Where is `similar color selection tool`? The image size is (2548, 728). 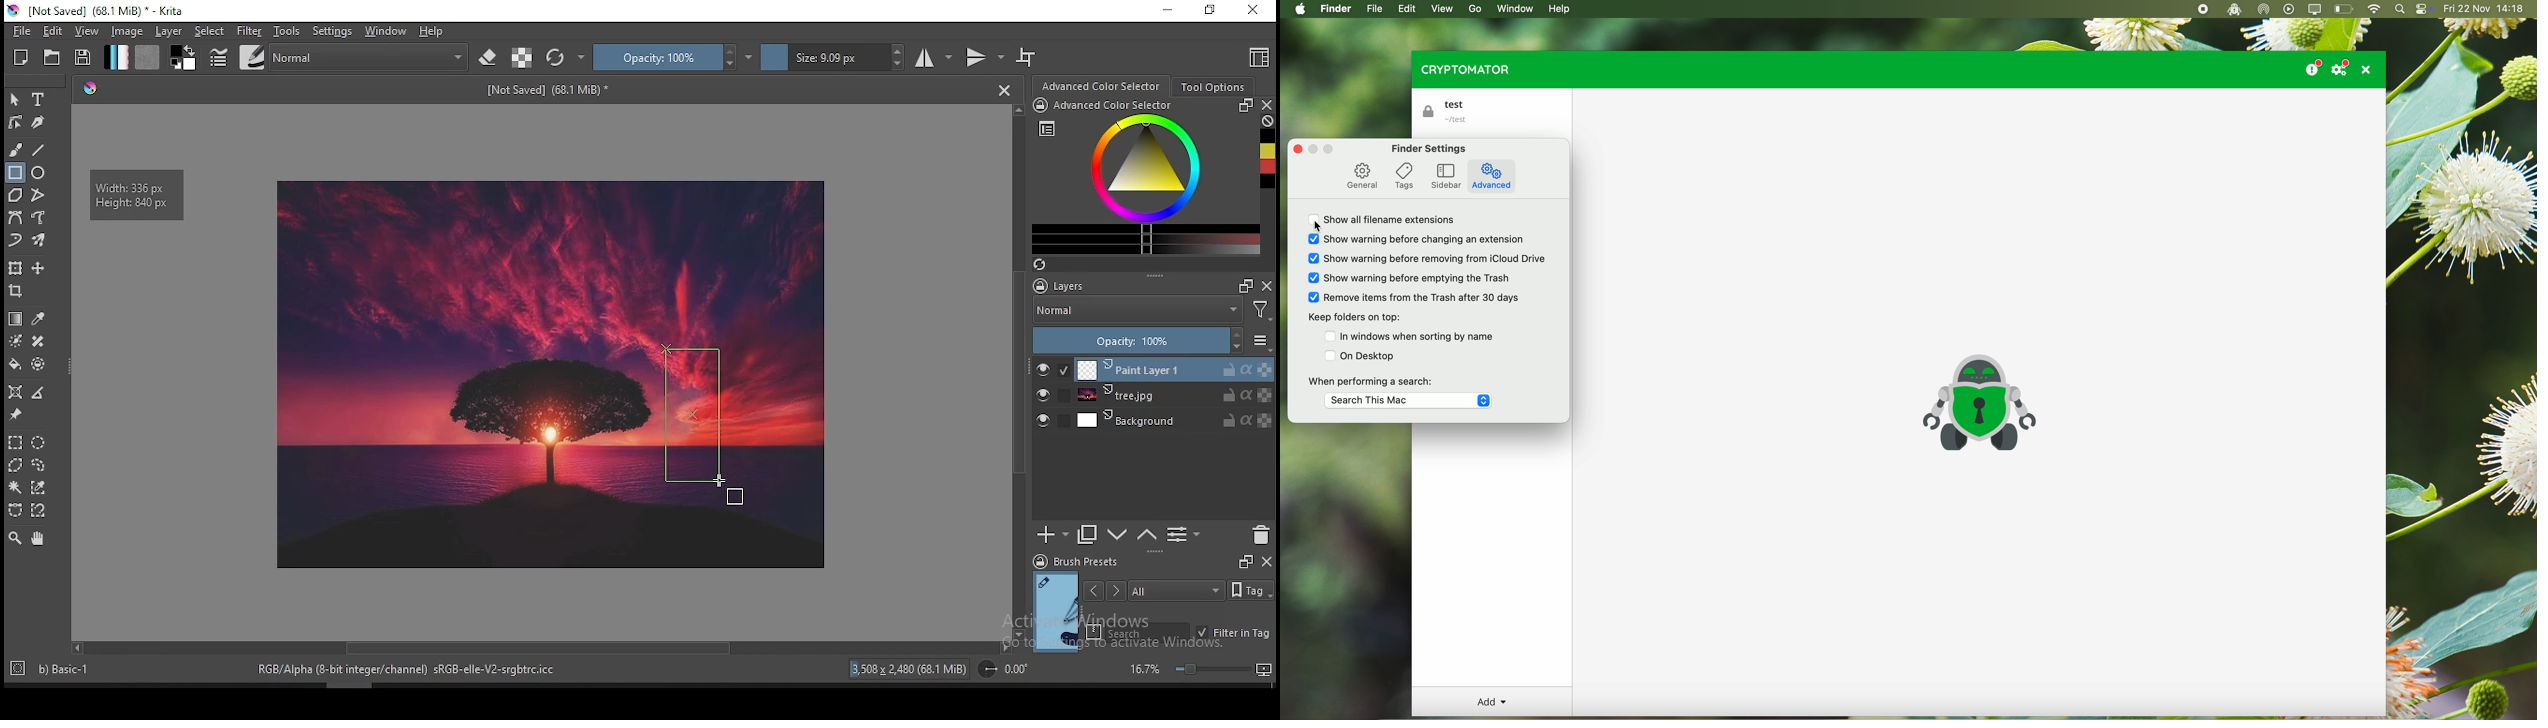 similar color selection tool is located at coordinates (39, 487).